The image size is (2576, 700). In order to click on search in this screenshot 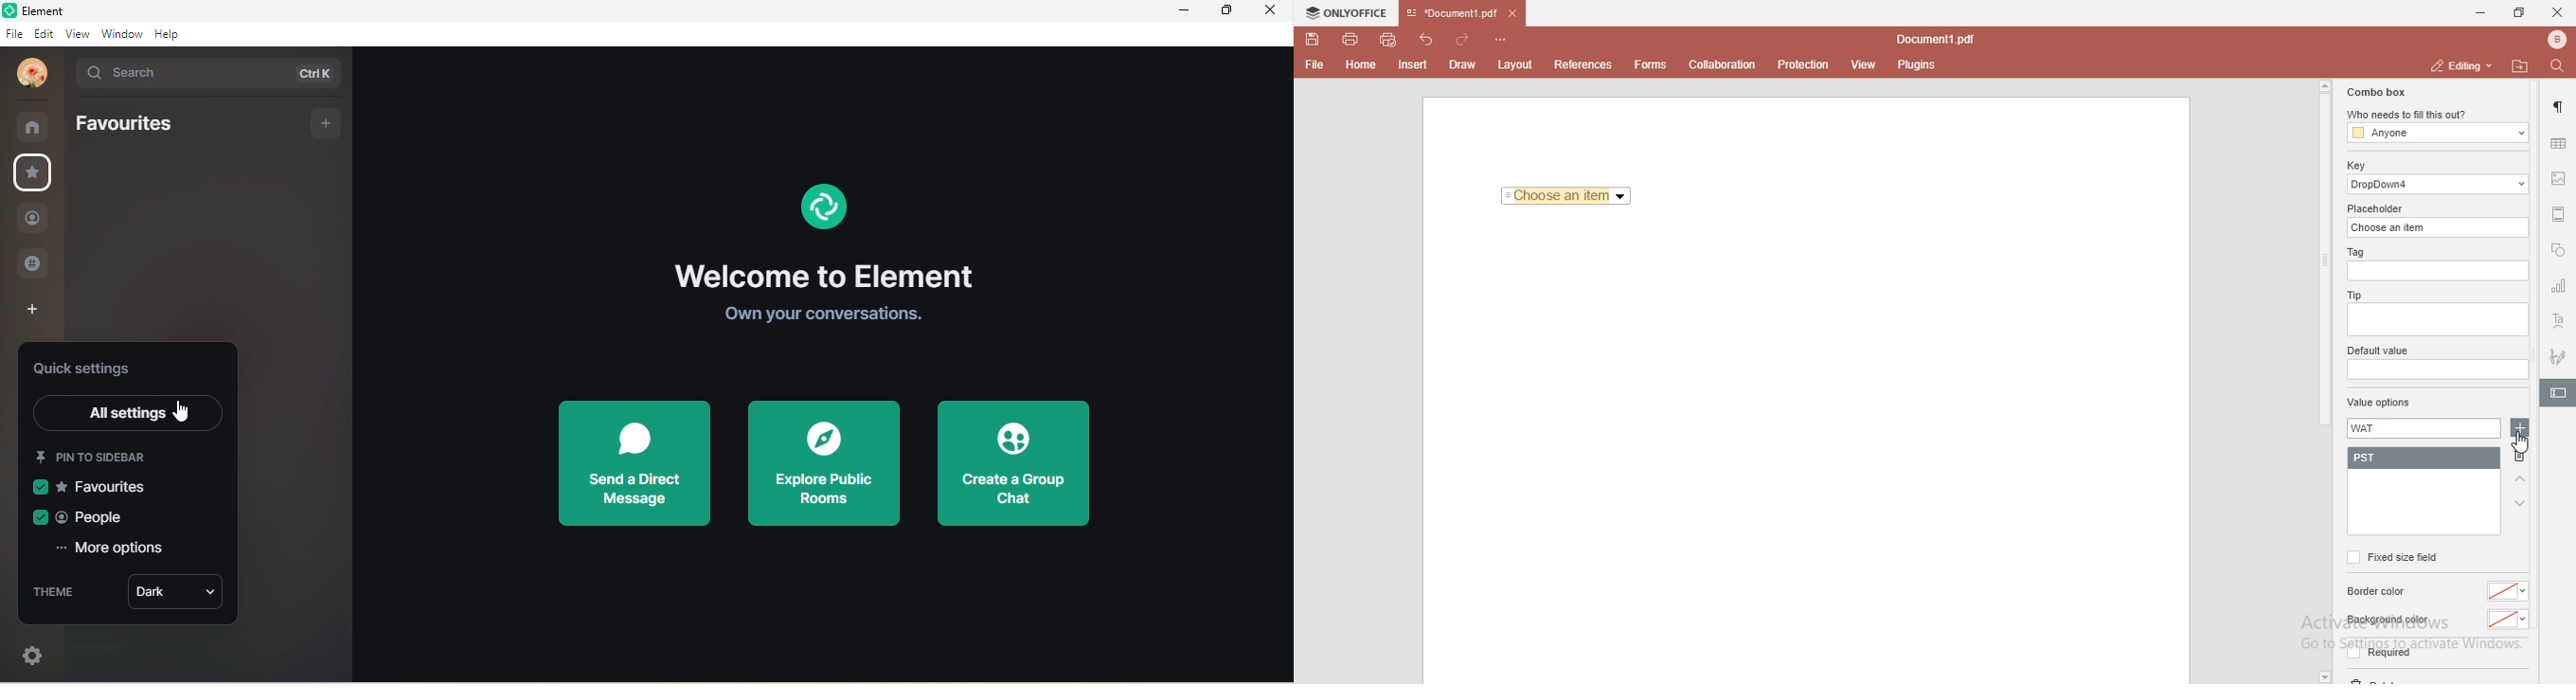, I will do `click(213, 74)`.